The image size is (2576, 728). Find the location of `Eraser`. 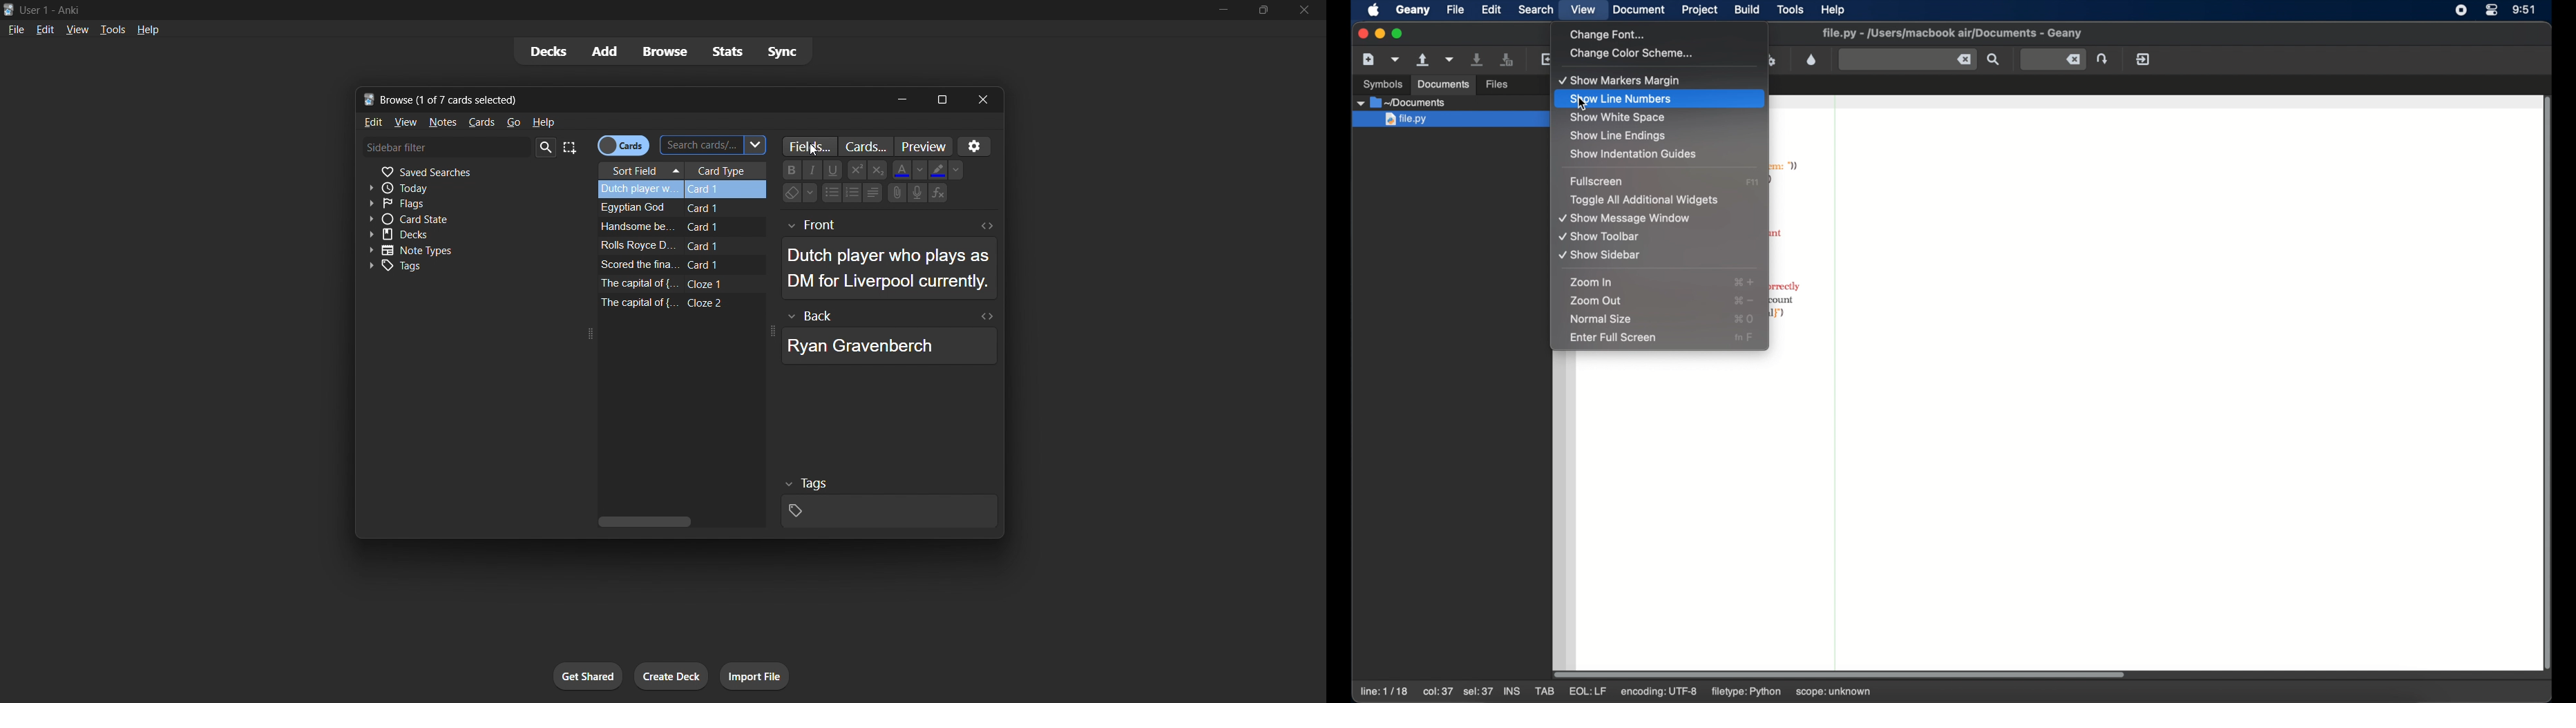

Eraser is located at coordinates (787, 195).